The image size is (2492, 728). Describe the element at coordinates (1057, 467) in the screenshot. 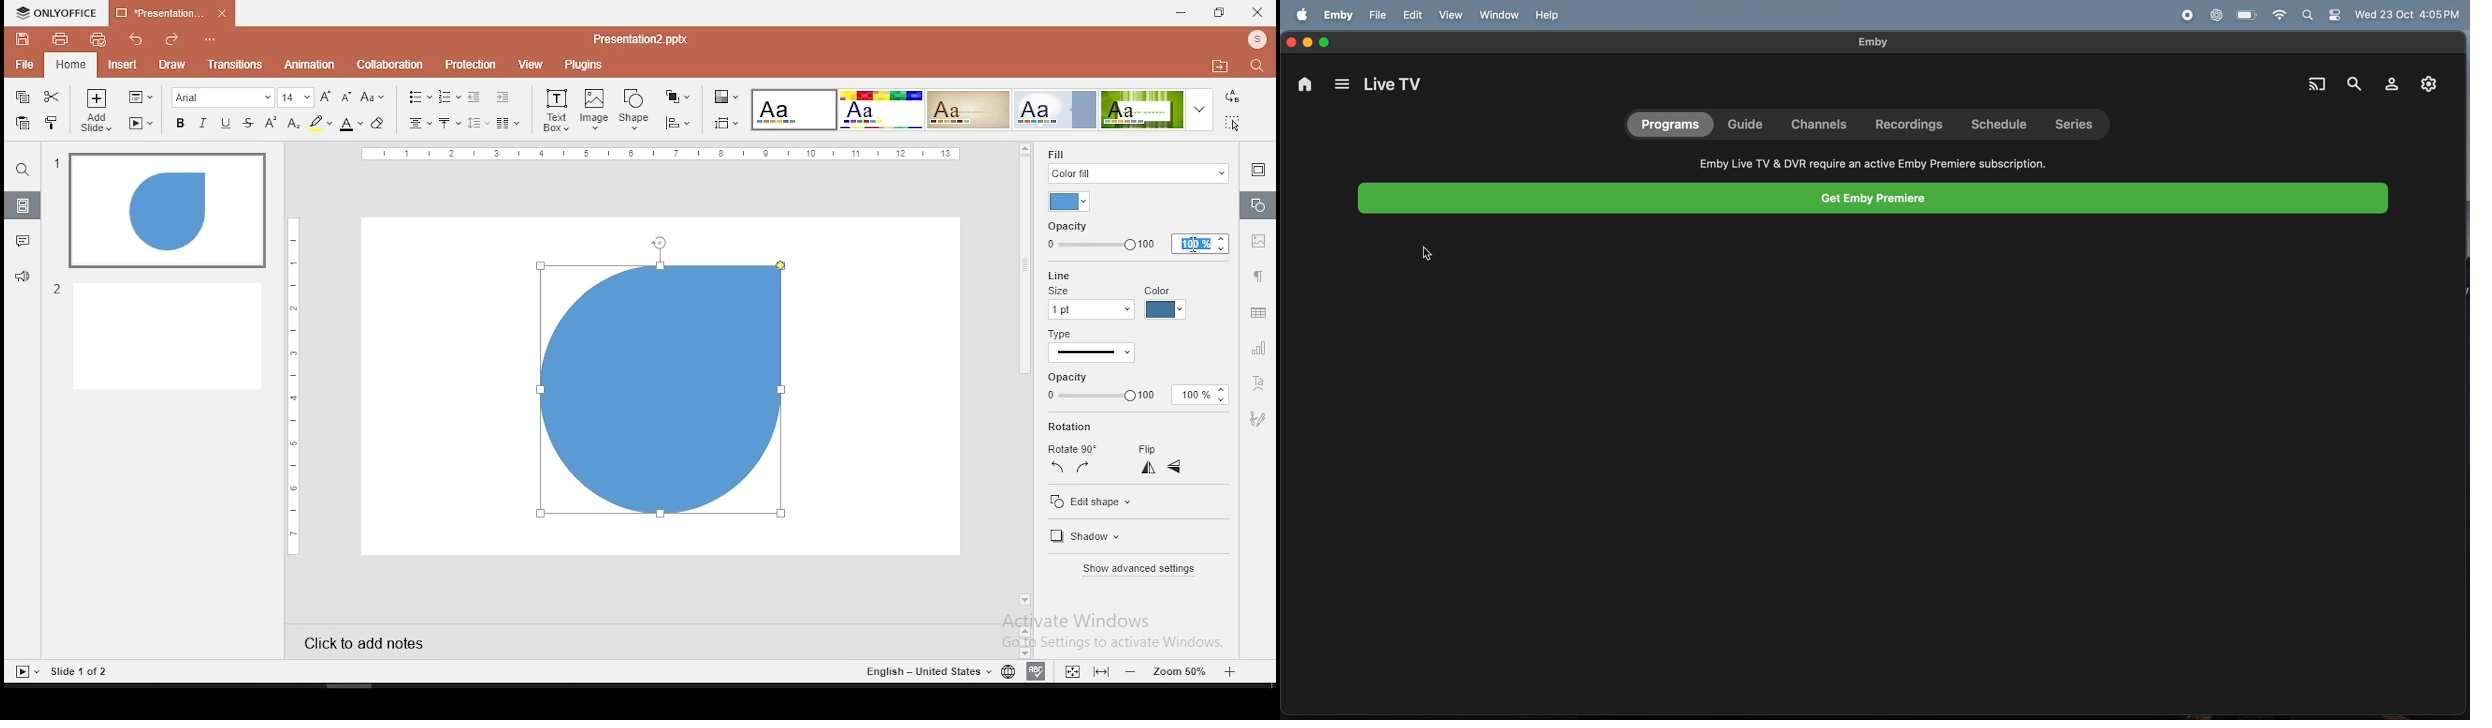

I see `left` at that location.